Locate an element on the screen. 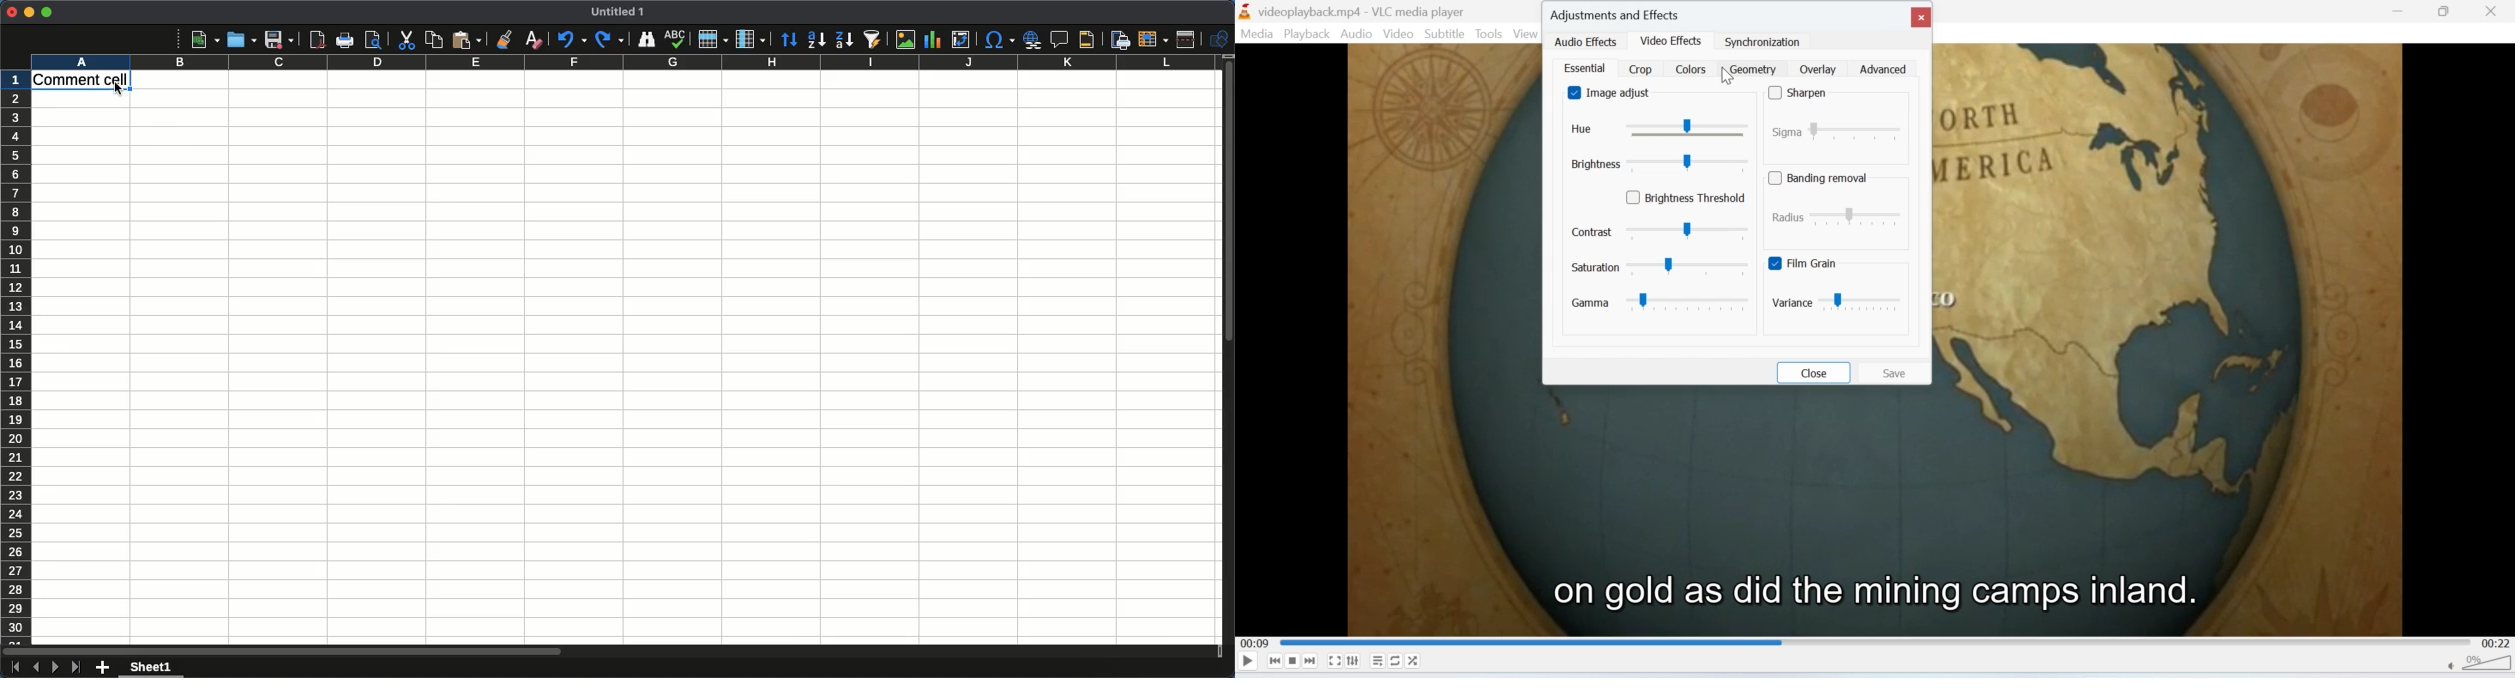  Open is located at coordinates (241, 41).